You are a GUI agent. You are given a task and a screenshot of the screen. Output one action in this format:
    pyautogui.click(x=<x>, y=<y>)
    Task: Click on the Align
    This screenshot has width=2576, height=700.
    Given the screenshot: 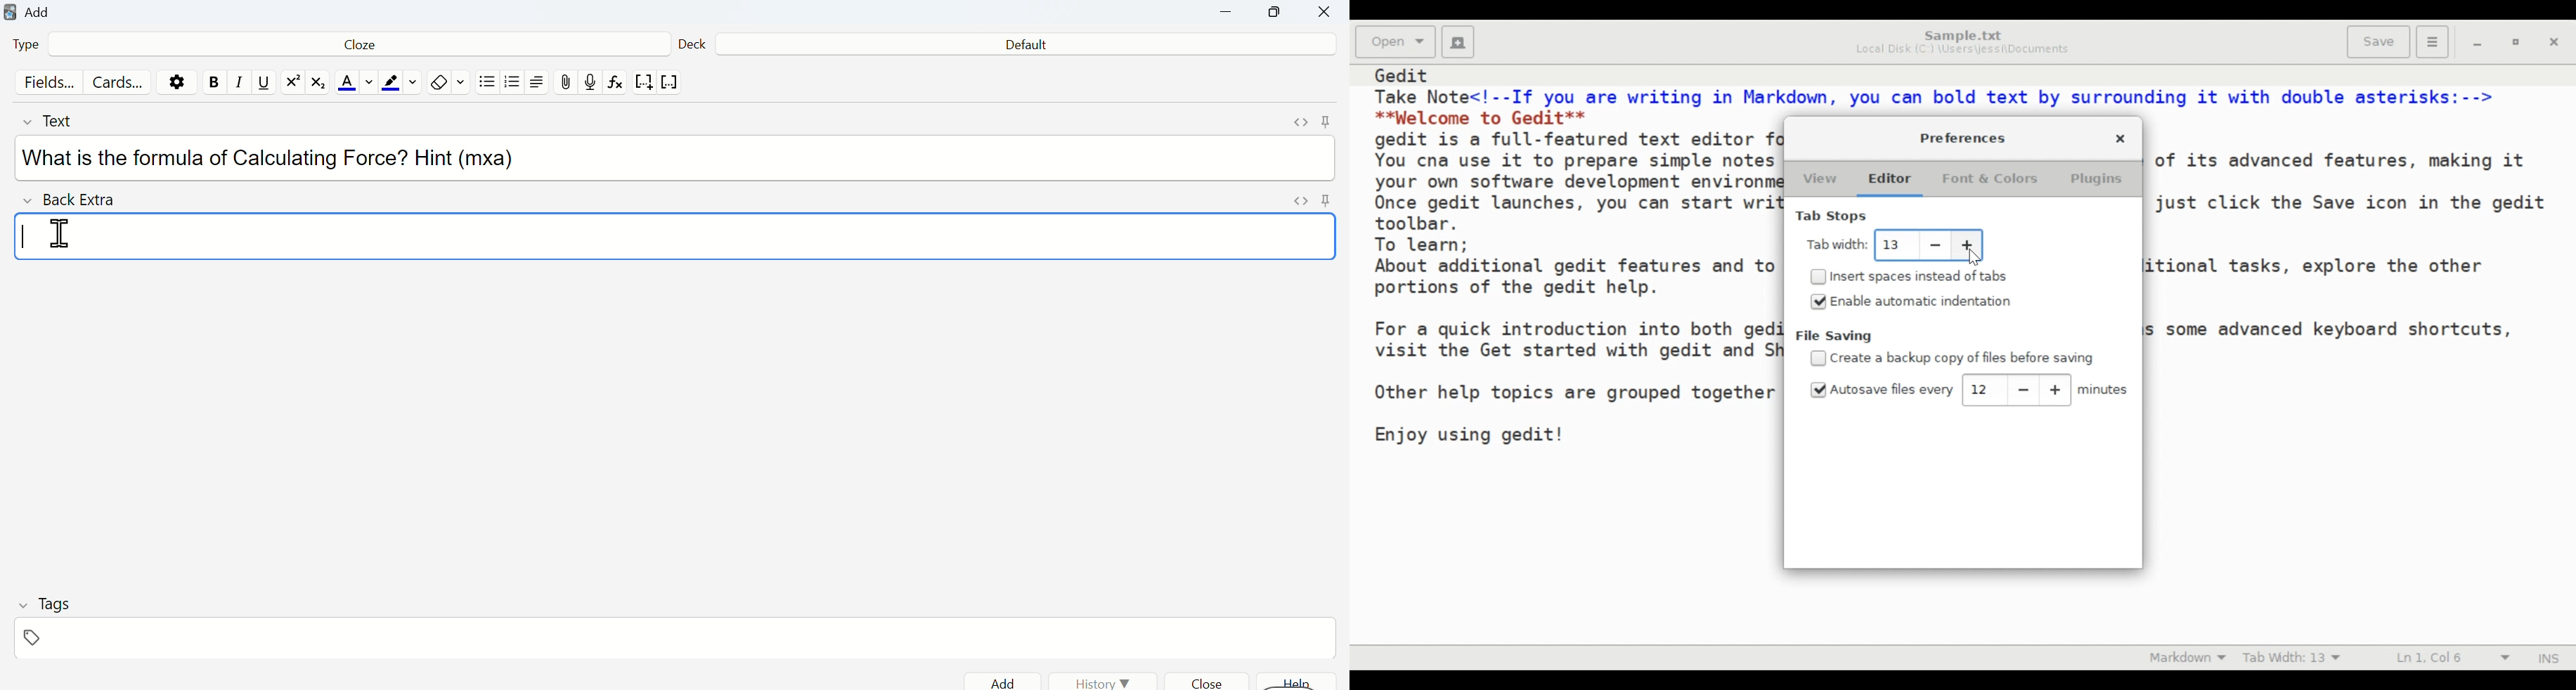 What is the action you would take?
    pyautogui.click(x=541, y=84)
    